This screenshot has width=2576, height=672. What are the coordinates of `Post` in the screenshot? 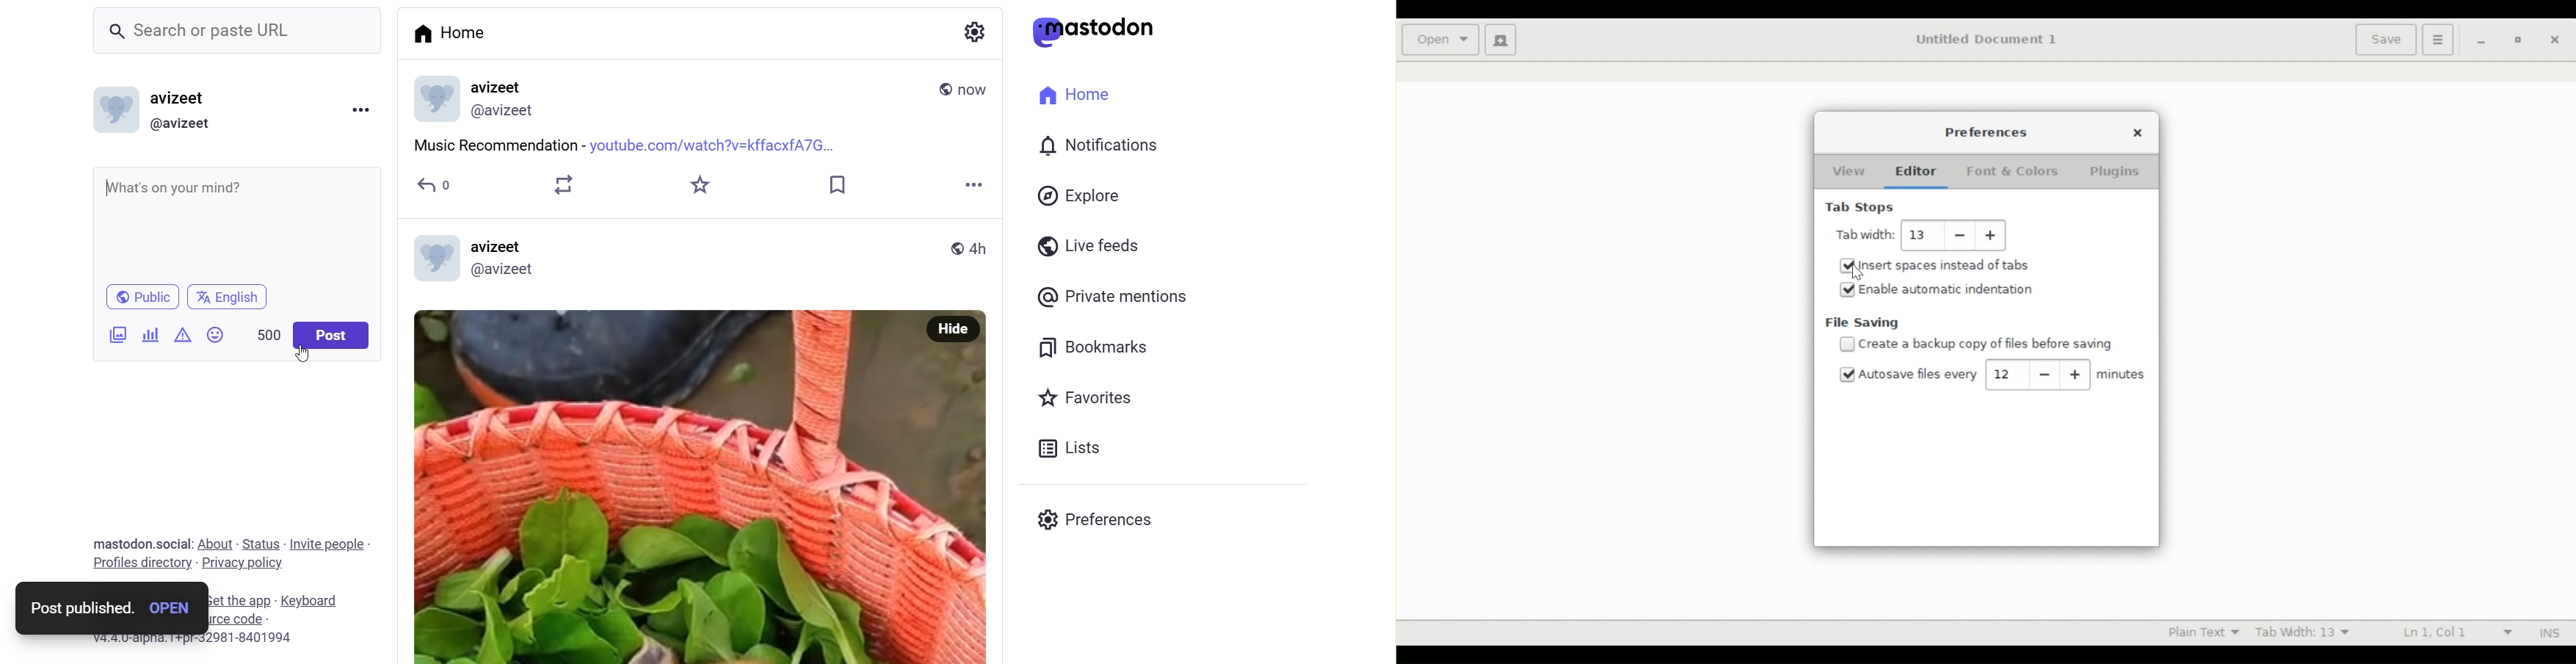 It's located at (333, 336).